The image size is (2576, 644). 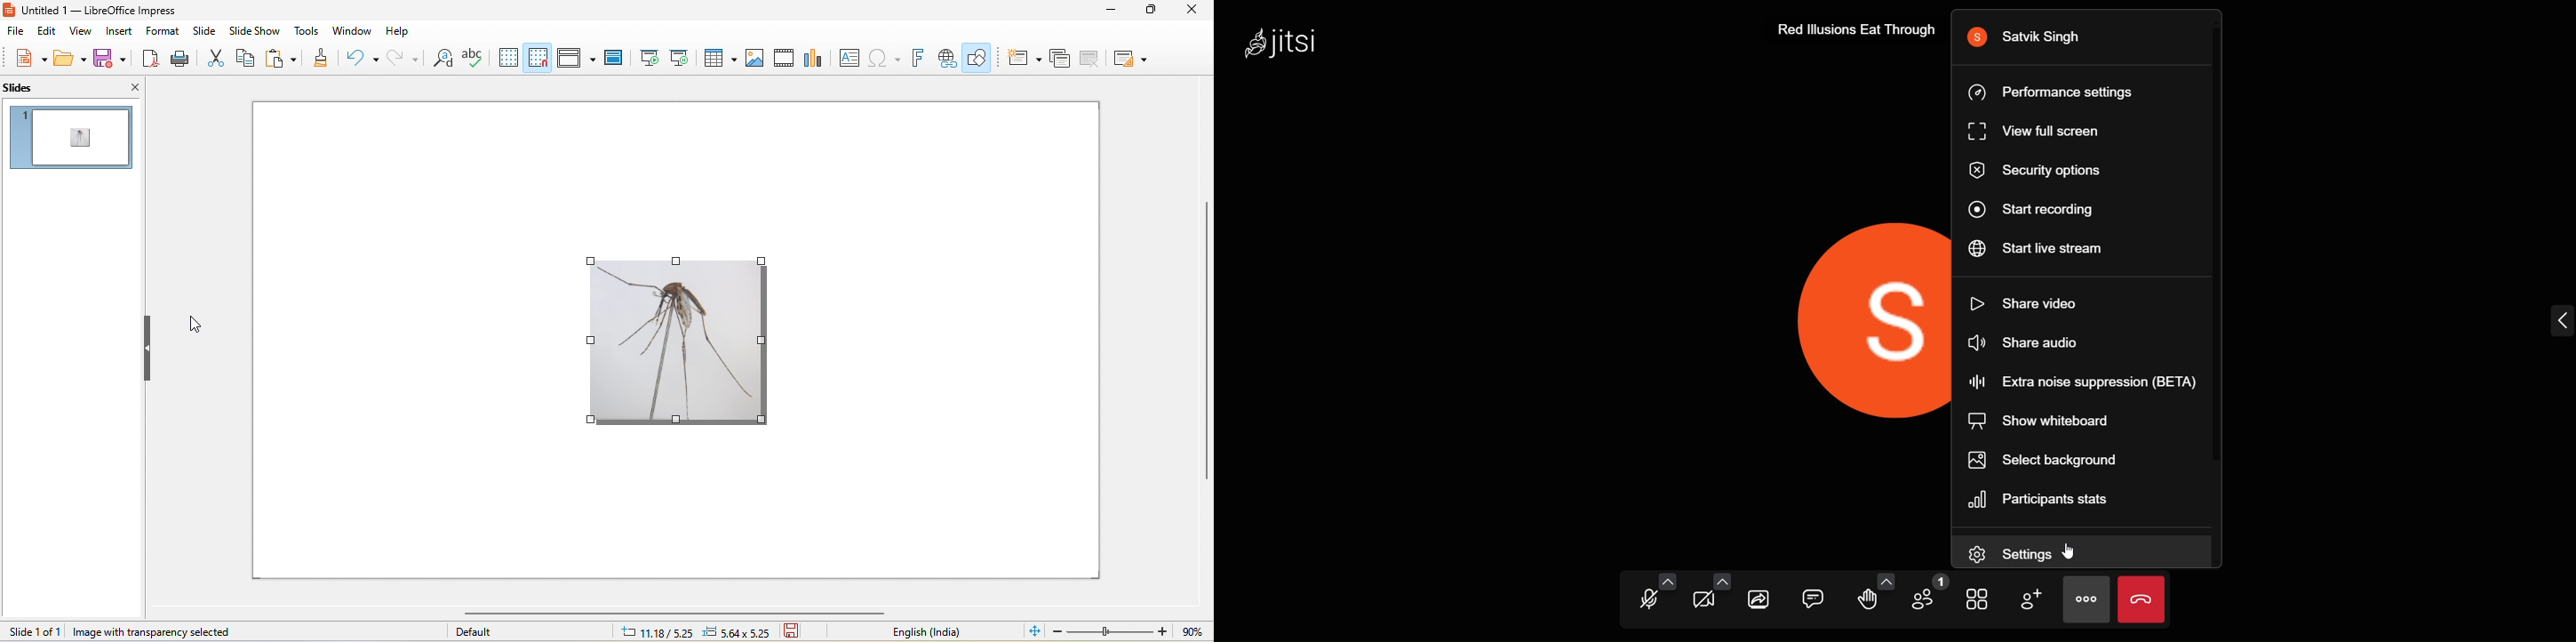 I want to click on start from current, so click(x=680, y=57).